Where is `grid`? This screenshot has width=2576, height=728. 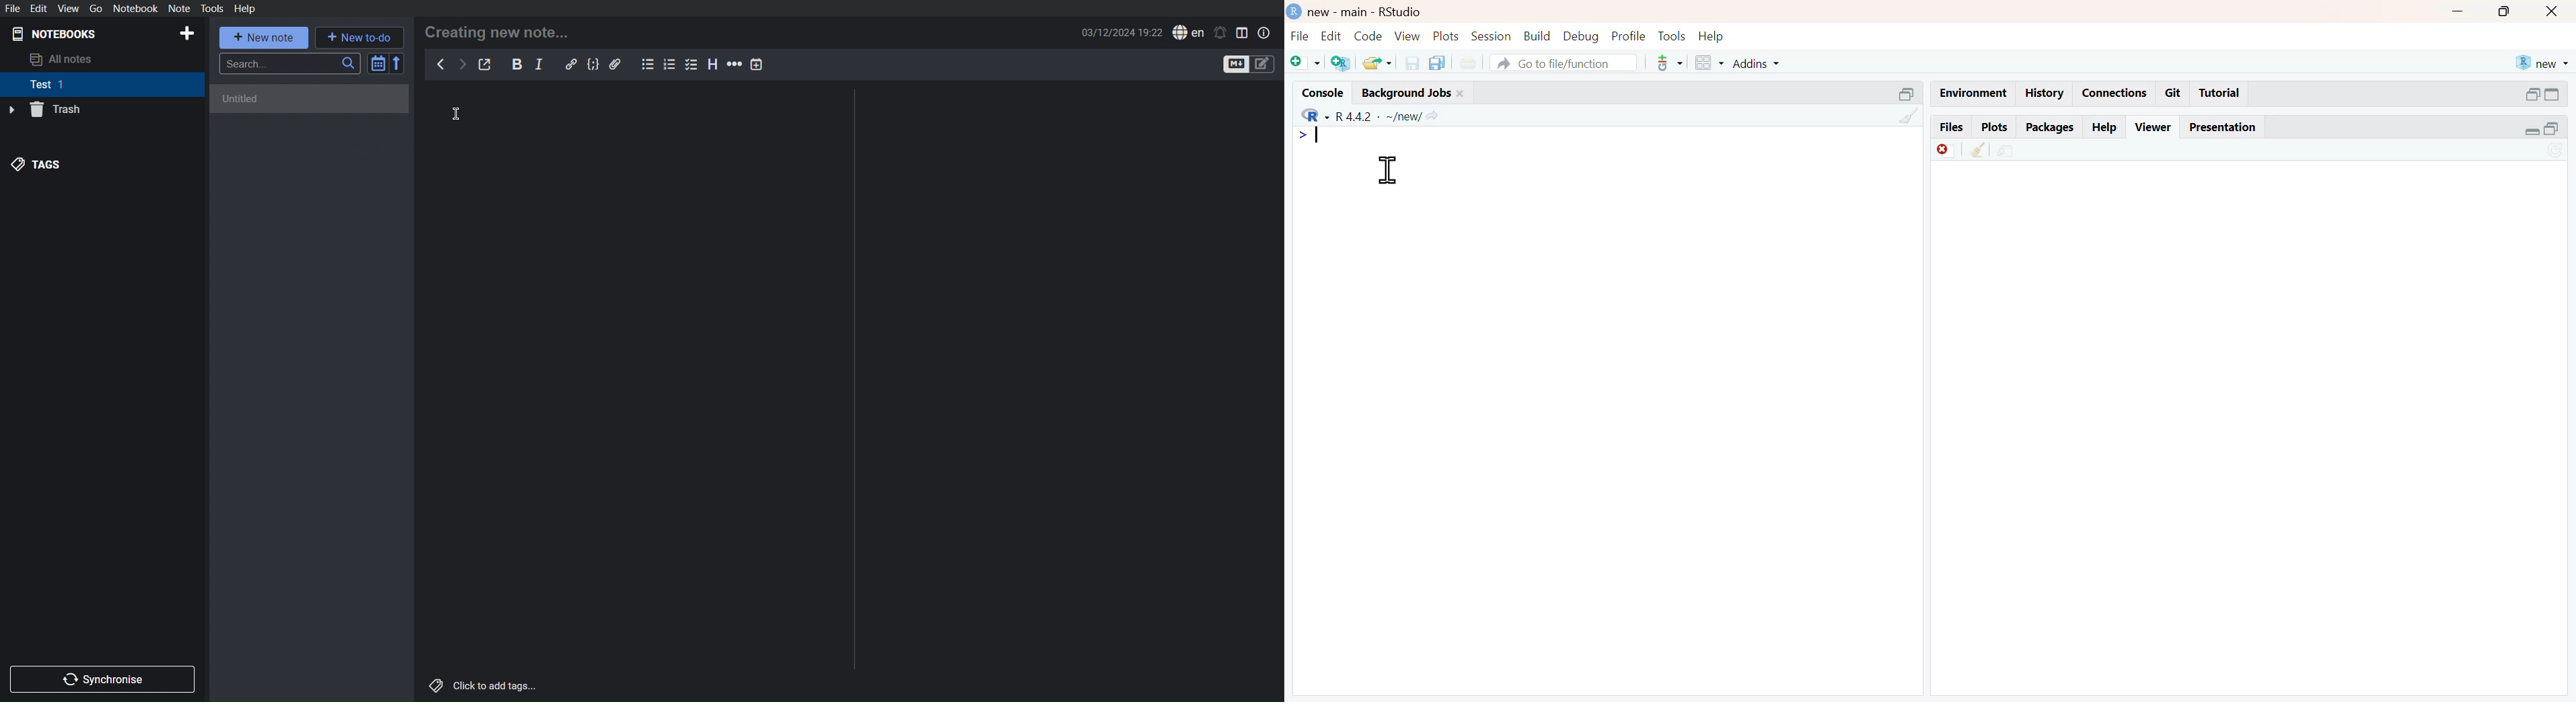
grid is located at coordinates (1711, 63).